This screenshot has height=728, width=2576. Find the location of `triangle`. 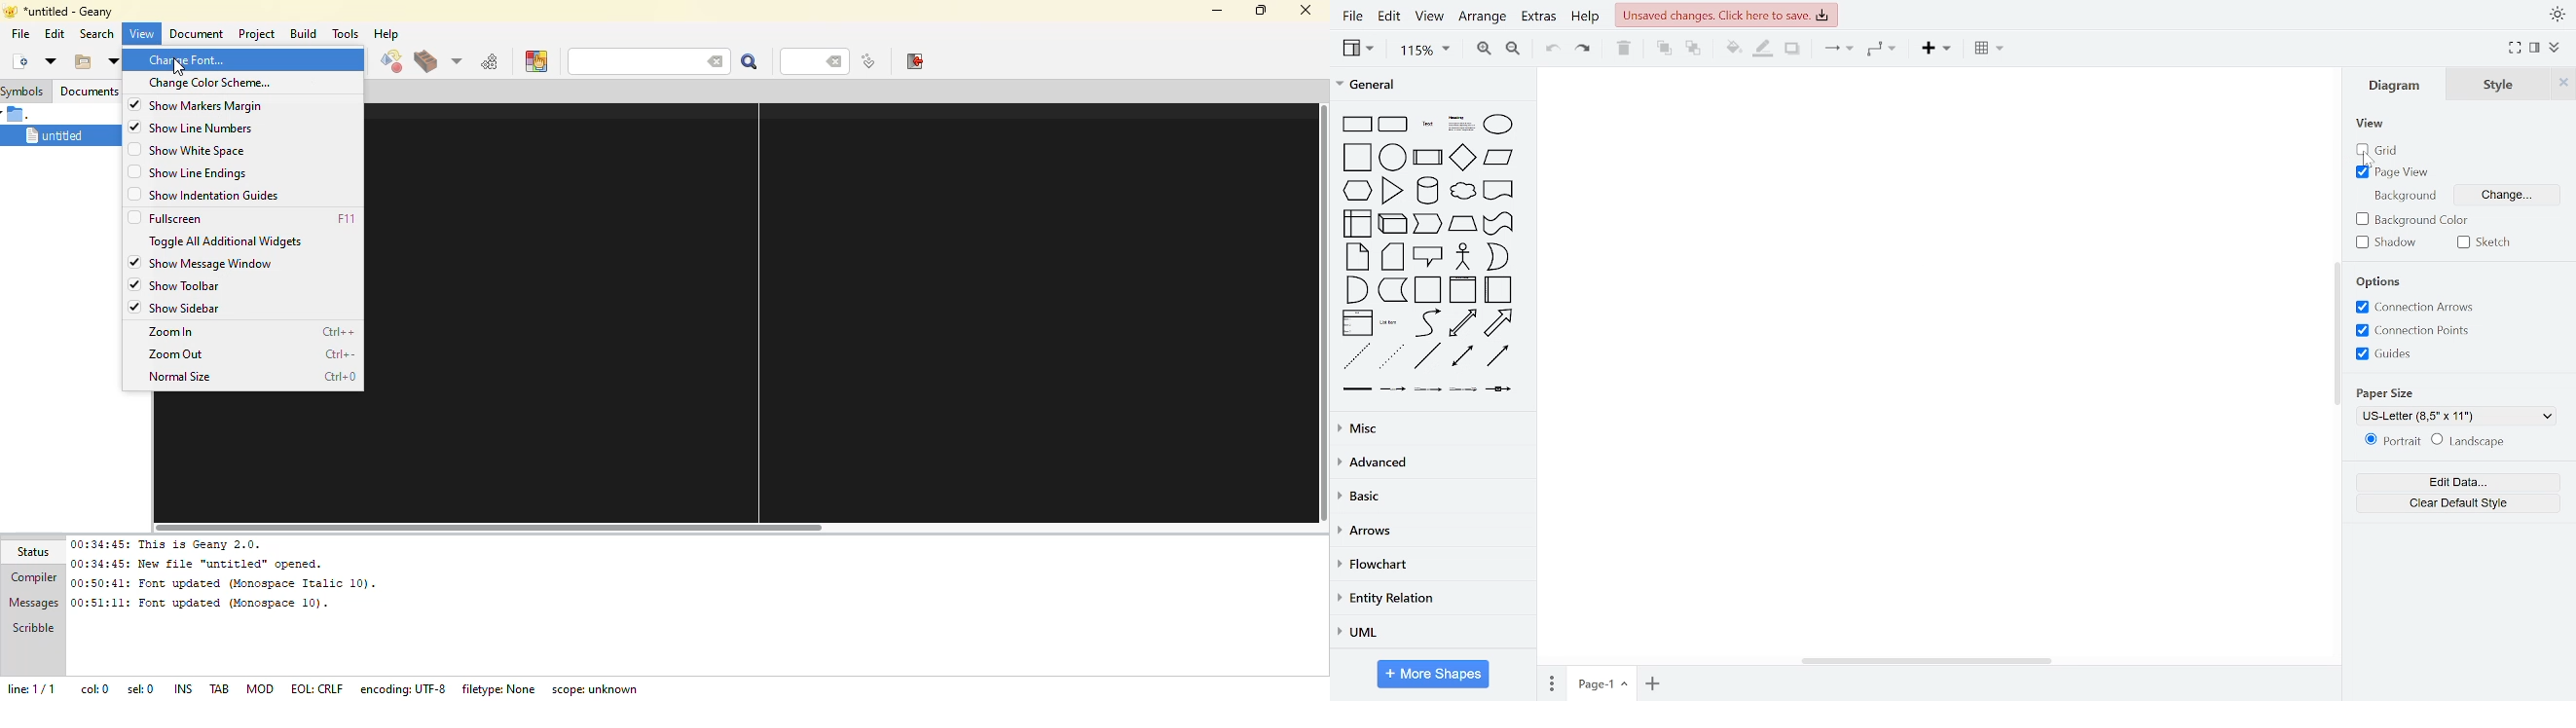

triangle is located at coordinates (1391, 190).